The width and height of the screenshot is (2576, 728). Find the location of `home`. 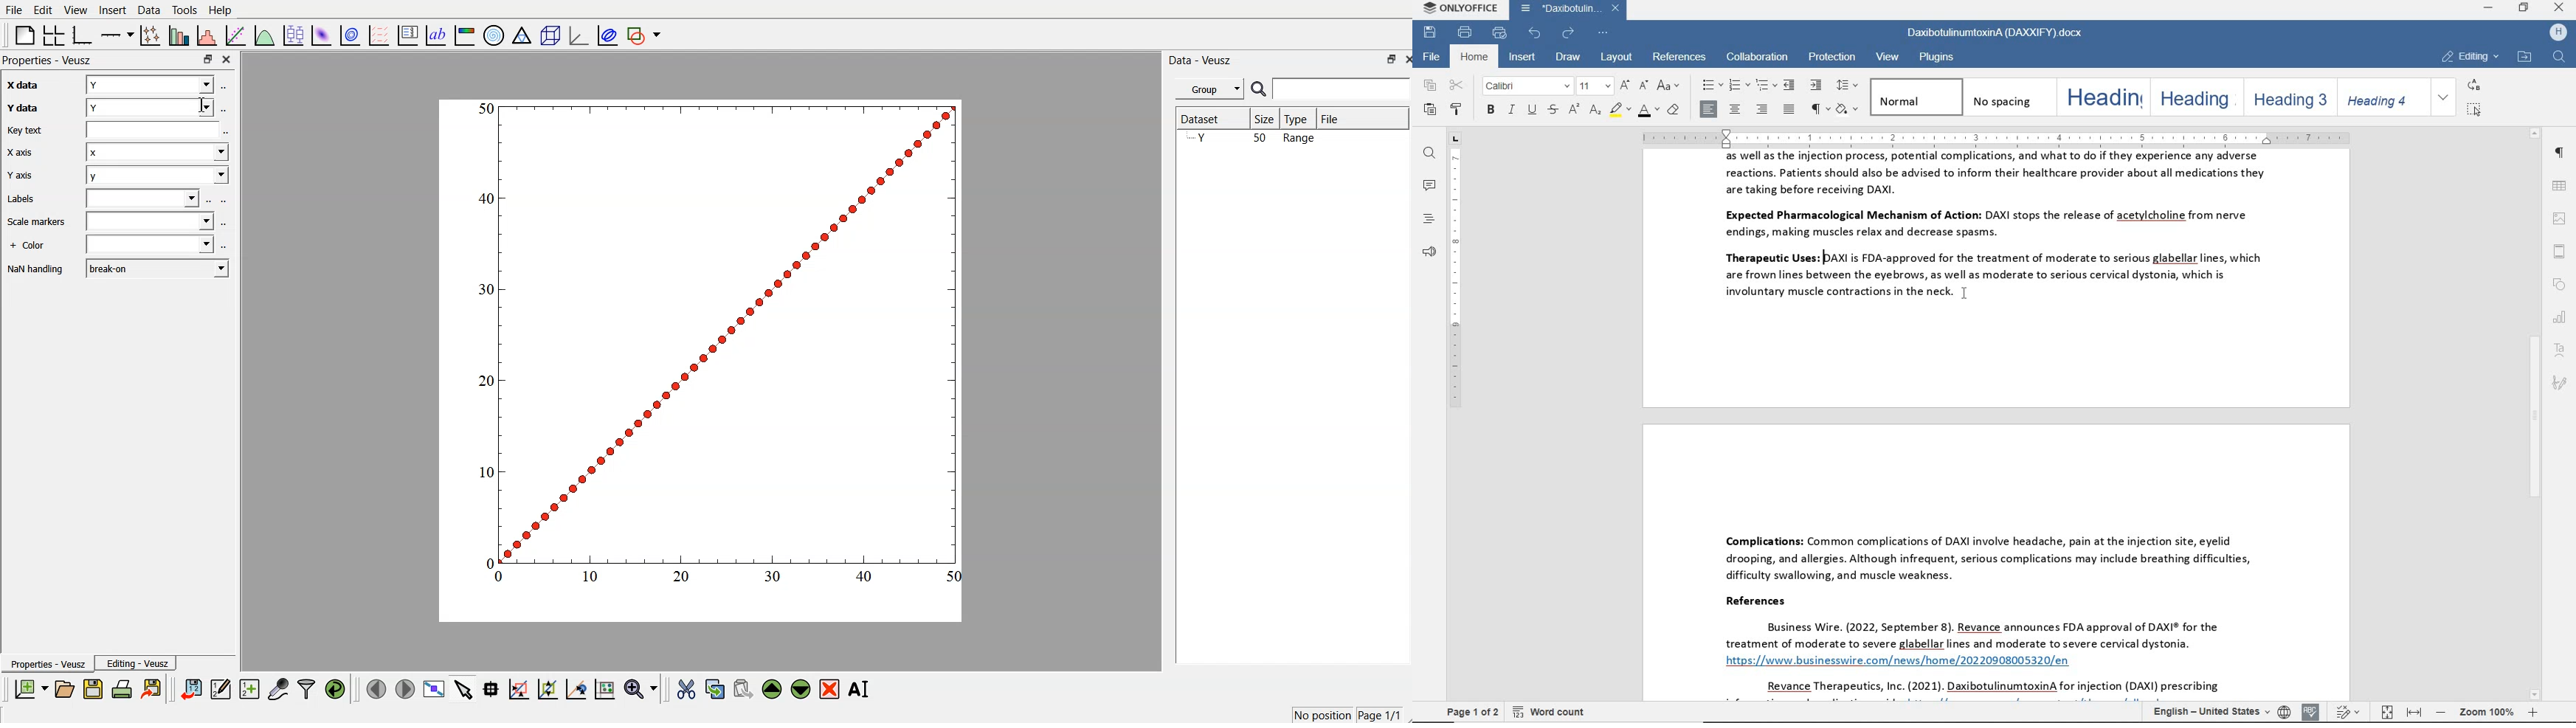

home is located at coordinates (1475, 57).